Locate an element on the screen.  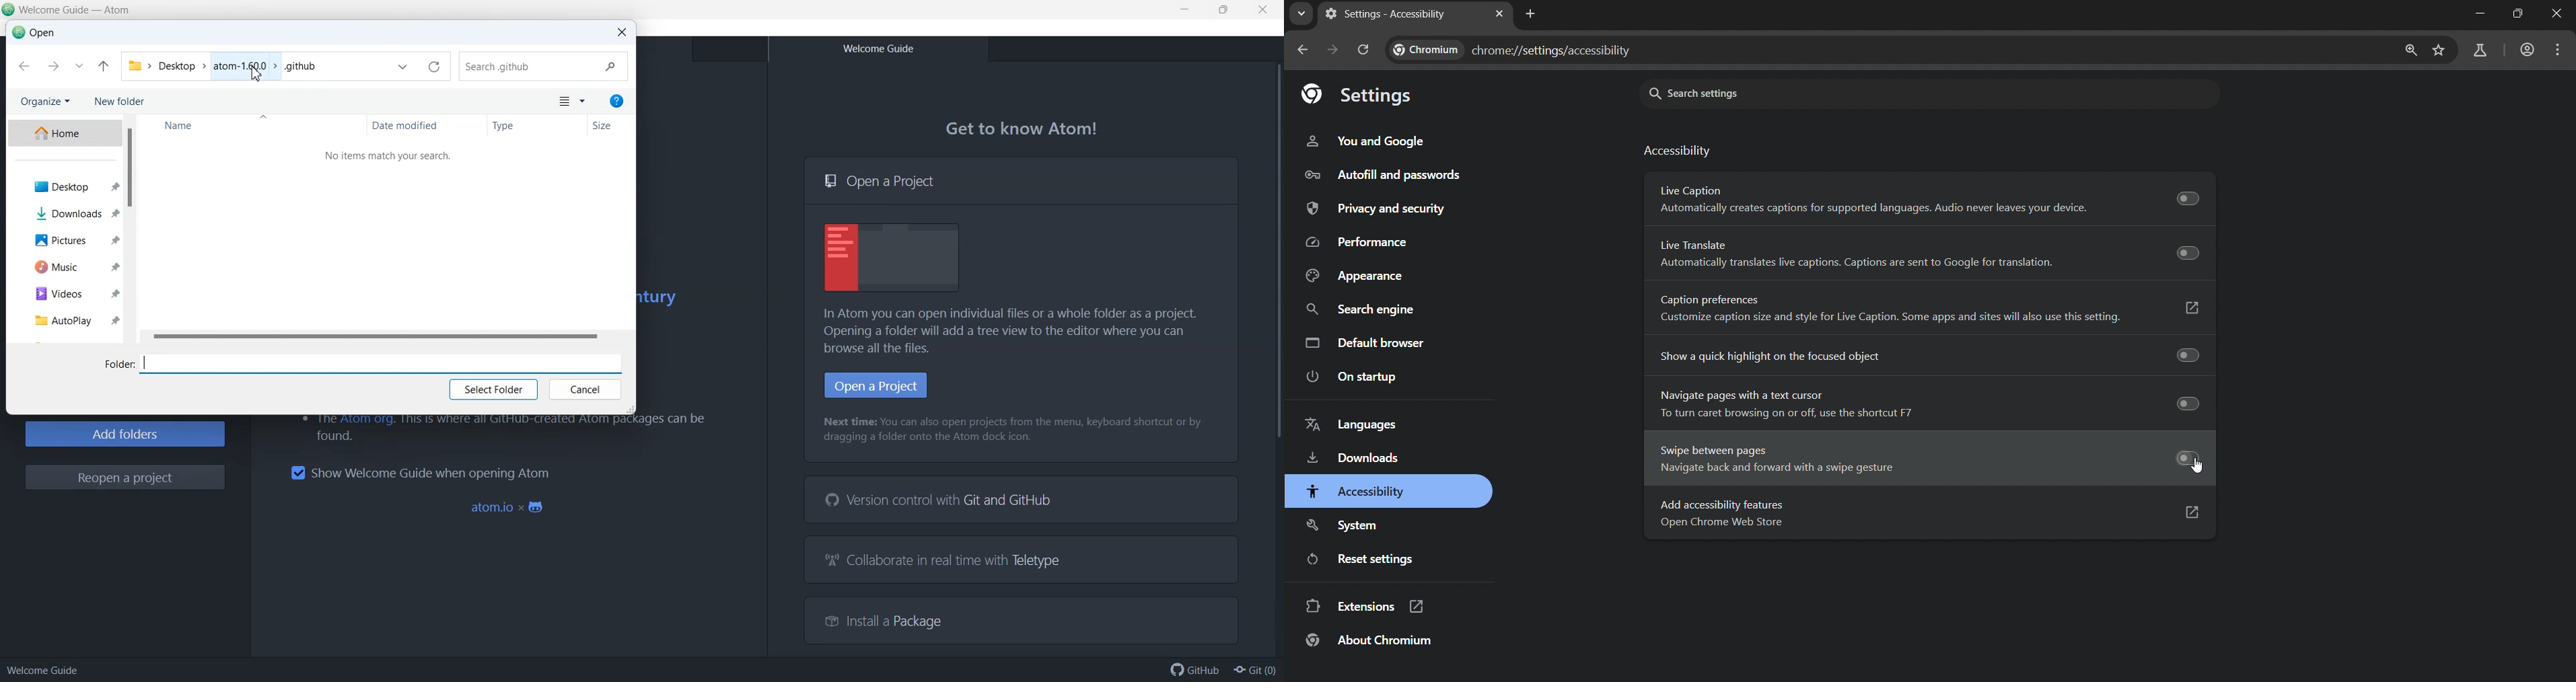
Add accessibility features
Open Chrome Web Store is located at coordinates (1923, 514).